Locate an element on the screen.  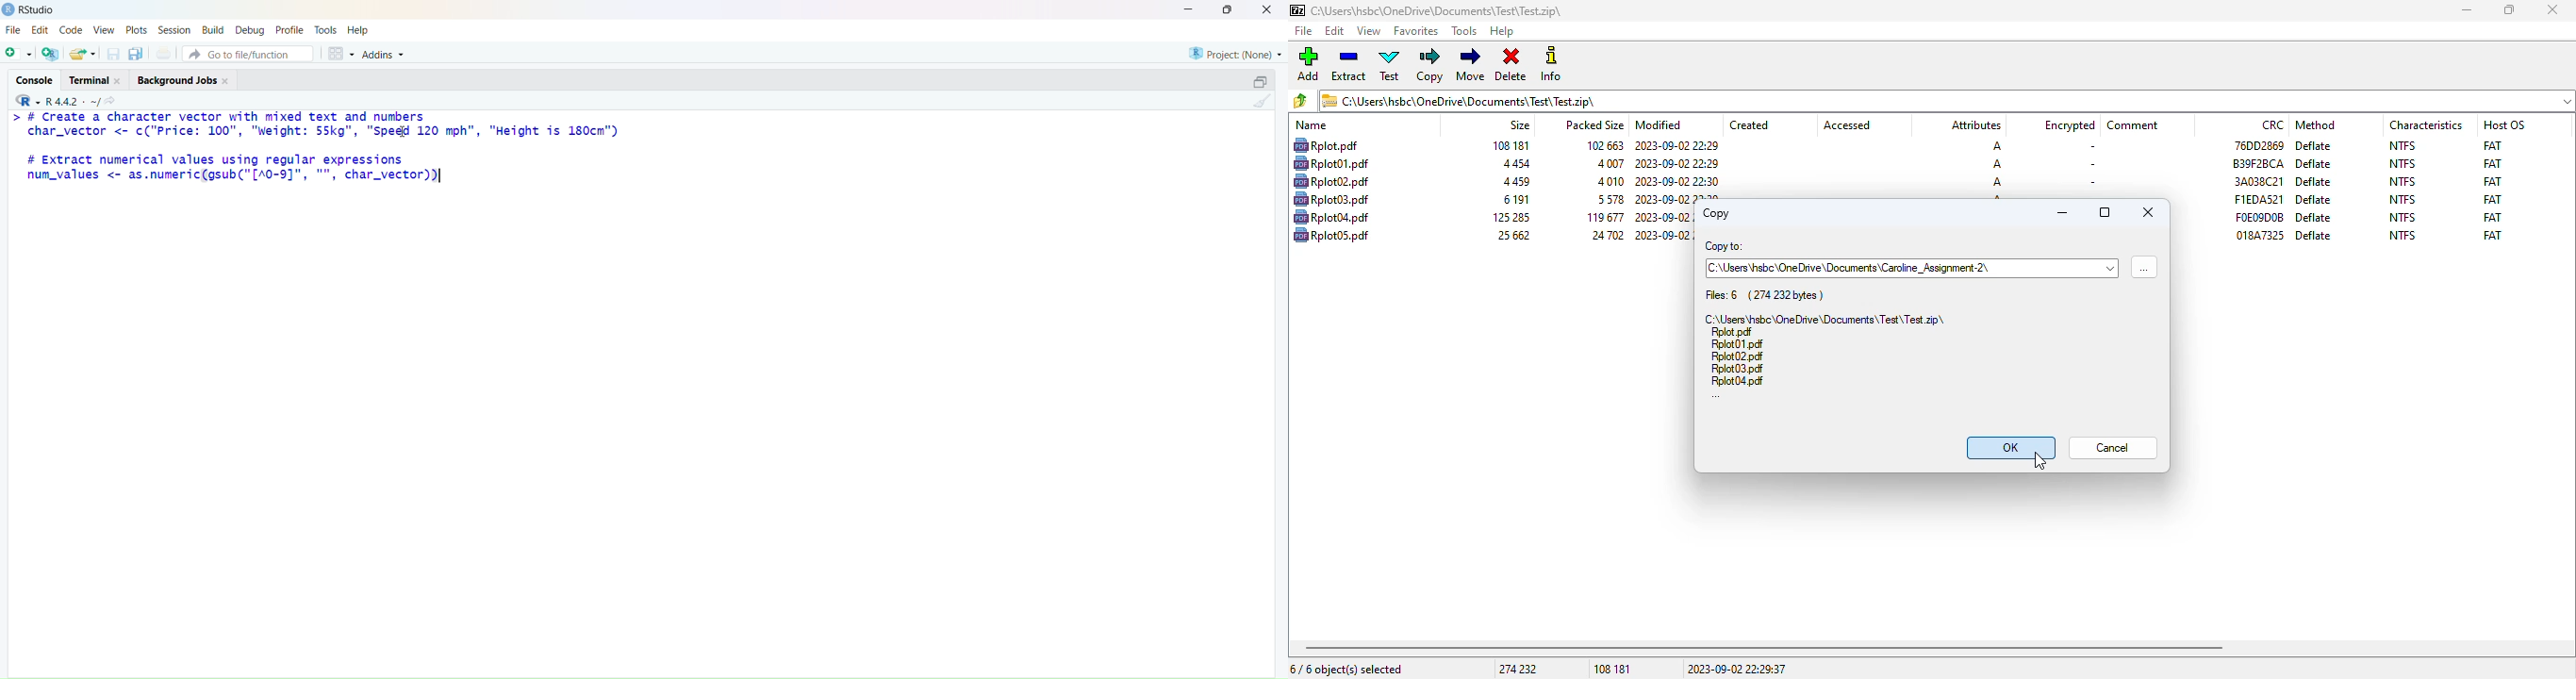
share is located at coordinates (110, 102).